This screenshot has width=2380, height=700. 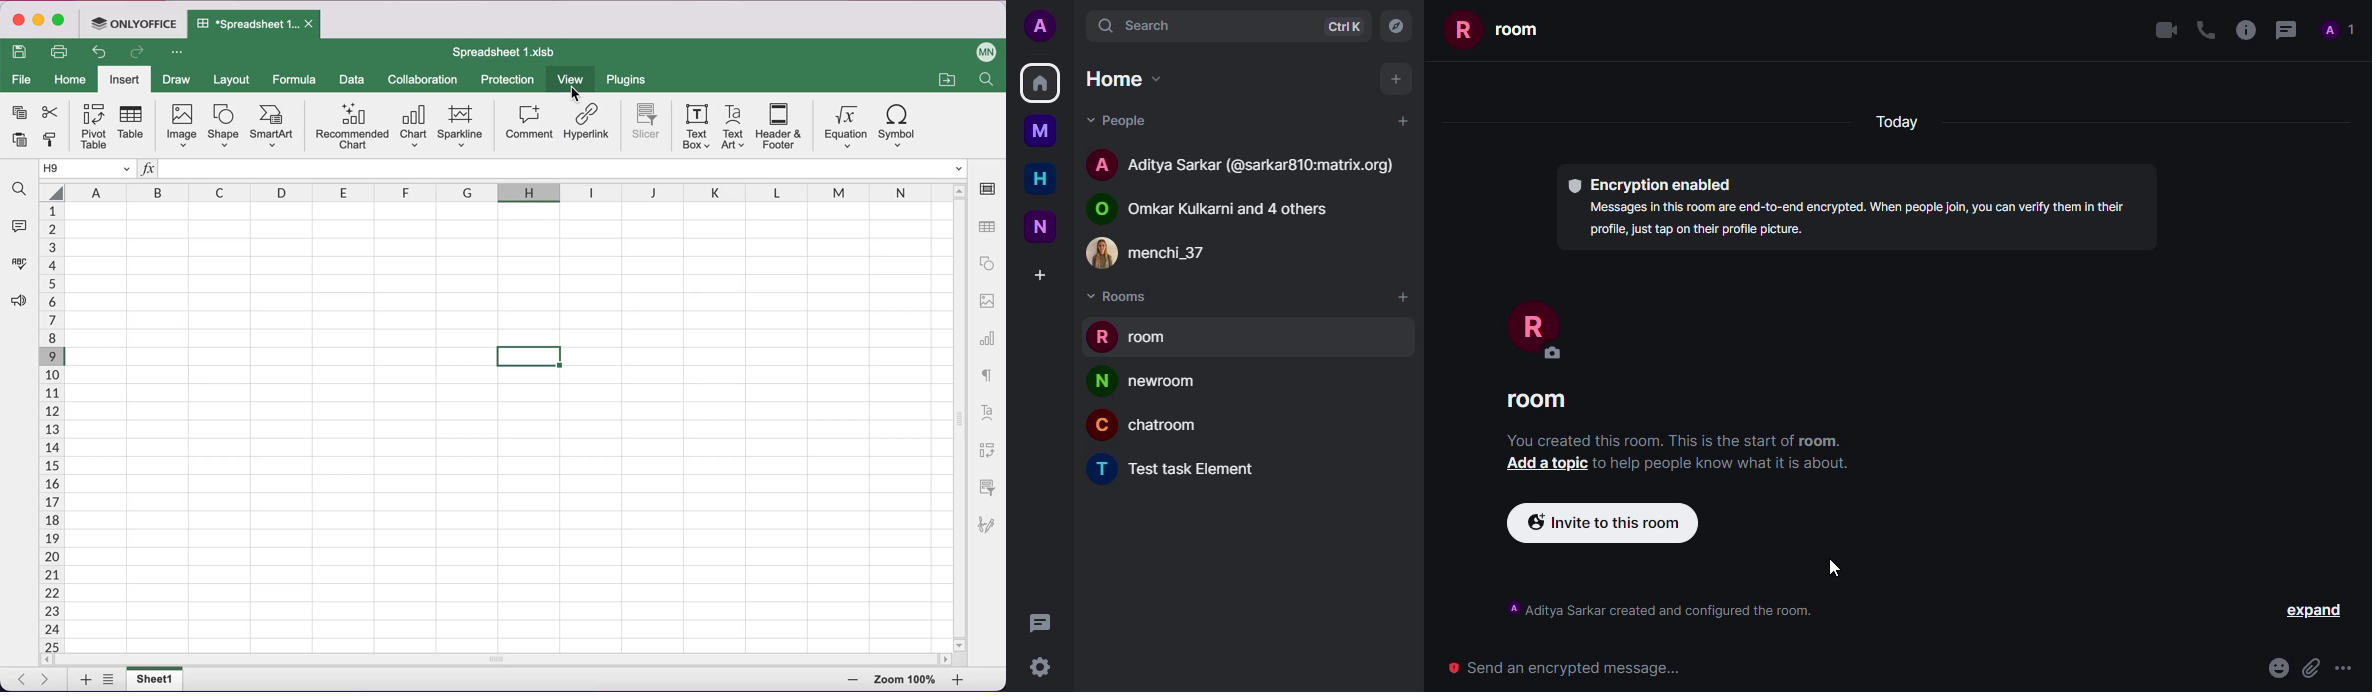 I want to click on video call, so click(x=2161, y=31).